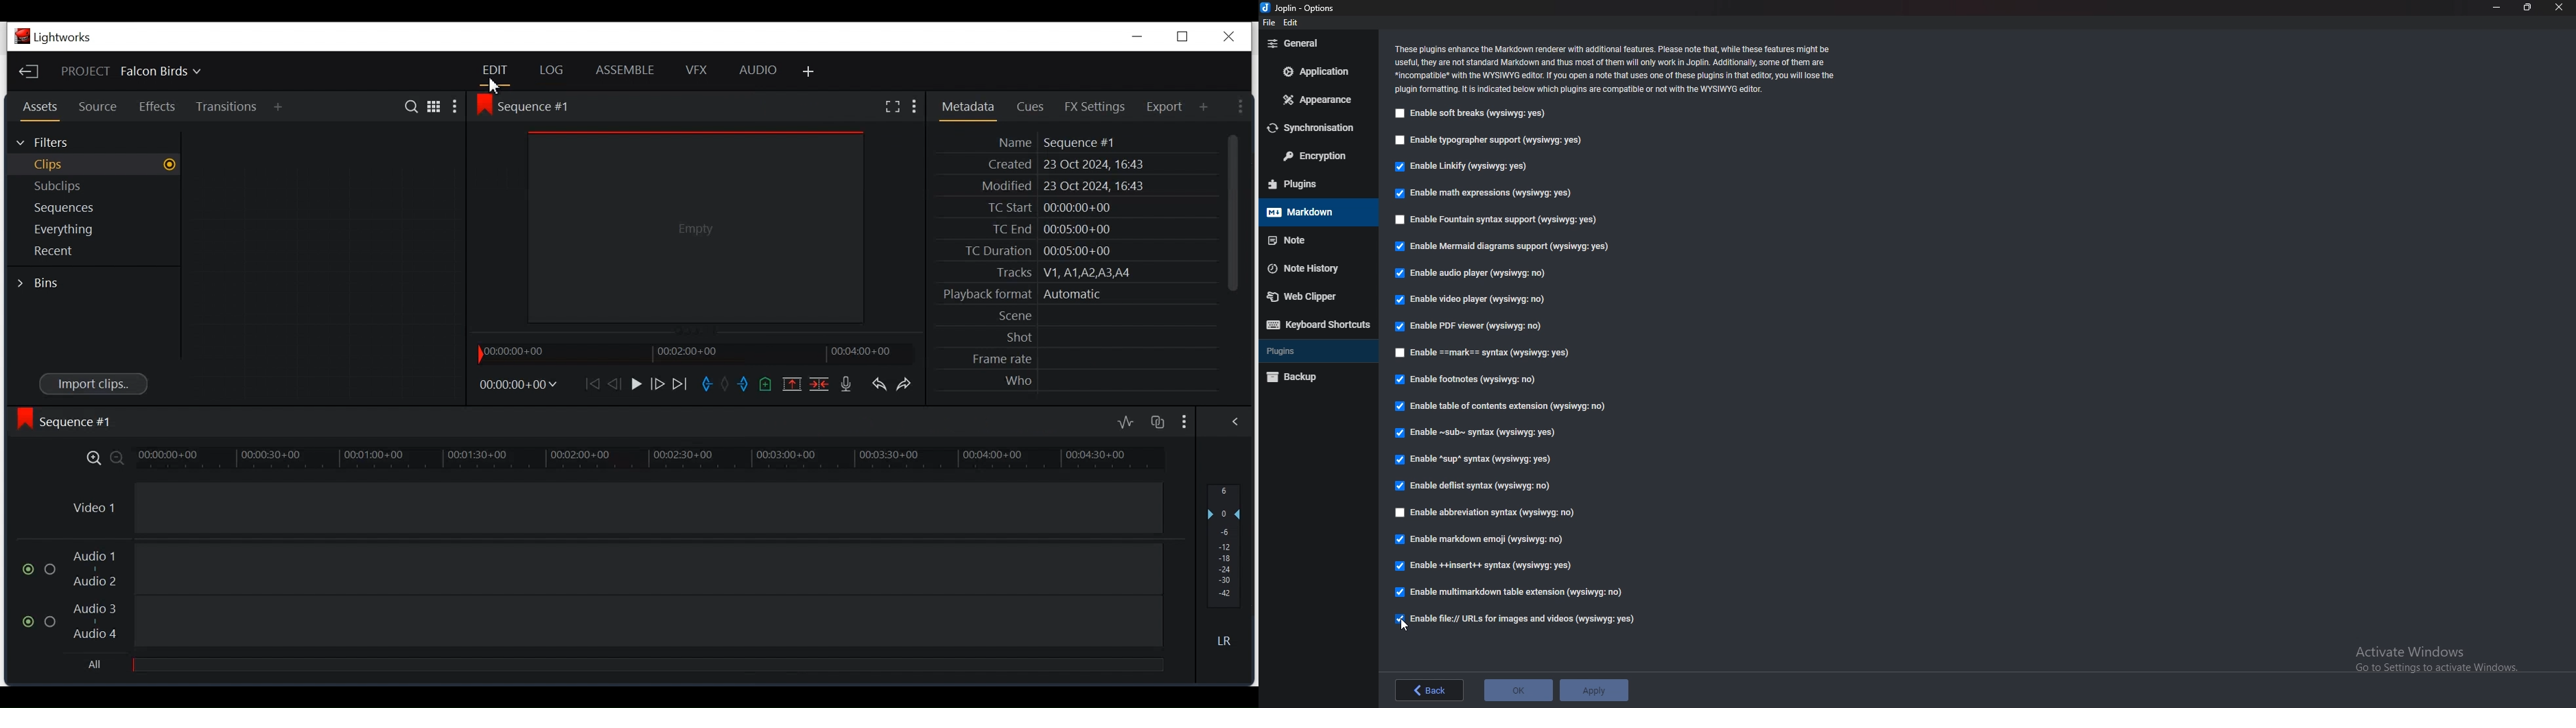  What do you see at coordinates (698, 227) in the screenshot?
I see `Media Viewer` at bounding box center [698, 227].